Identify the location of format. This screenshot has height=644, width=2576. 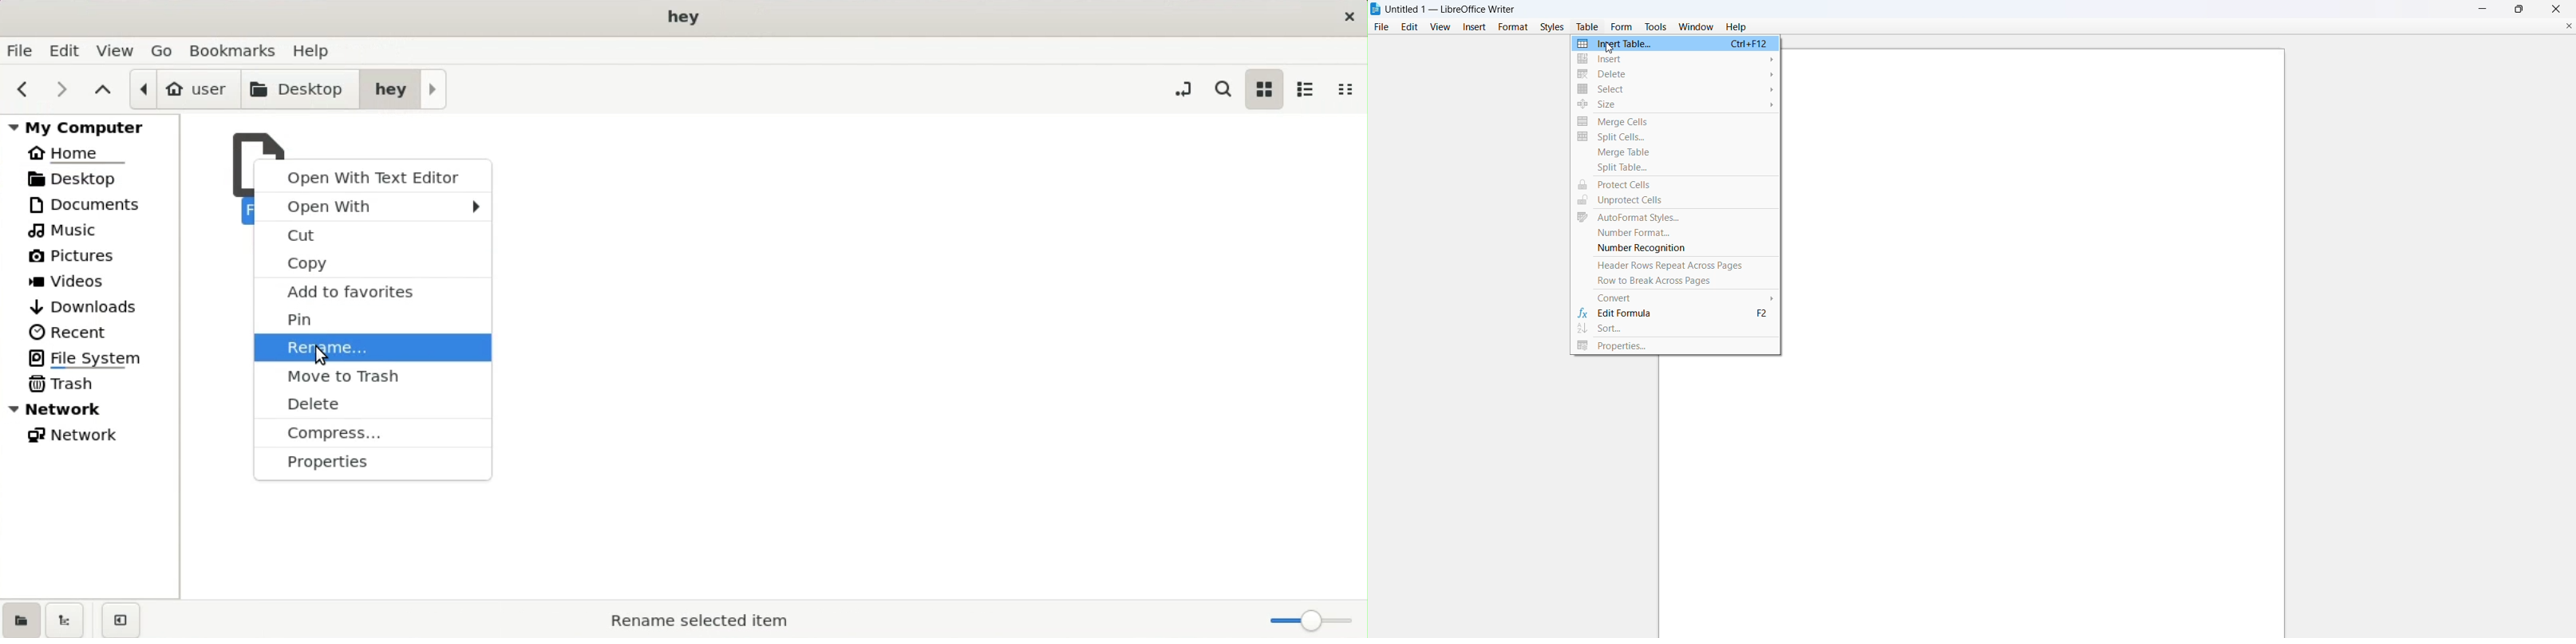
(1511, 26).